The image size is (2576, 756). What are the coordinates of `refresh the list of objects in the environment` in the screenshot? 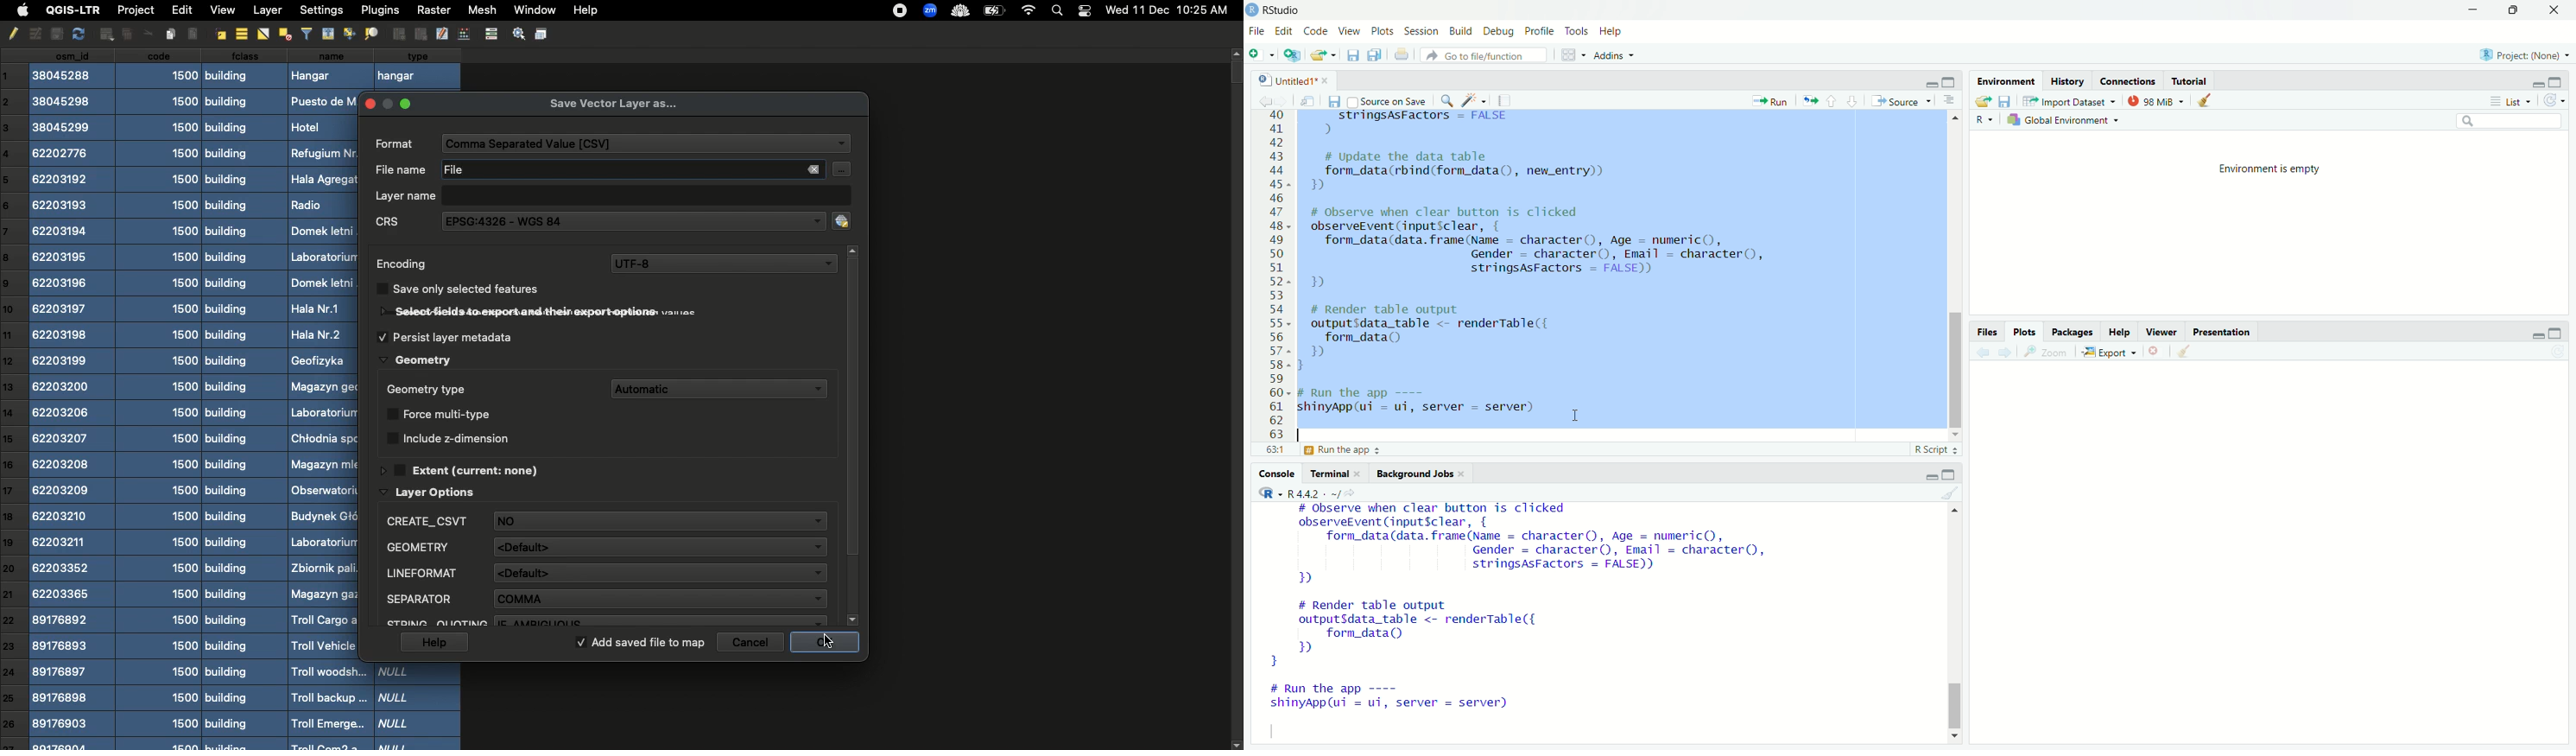 It's located at (2559, 102).